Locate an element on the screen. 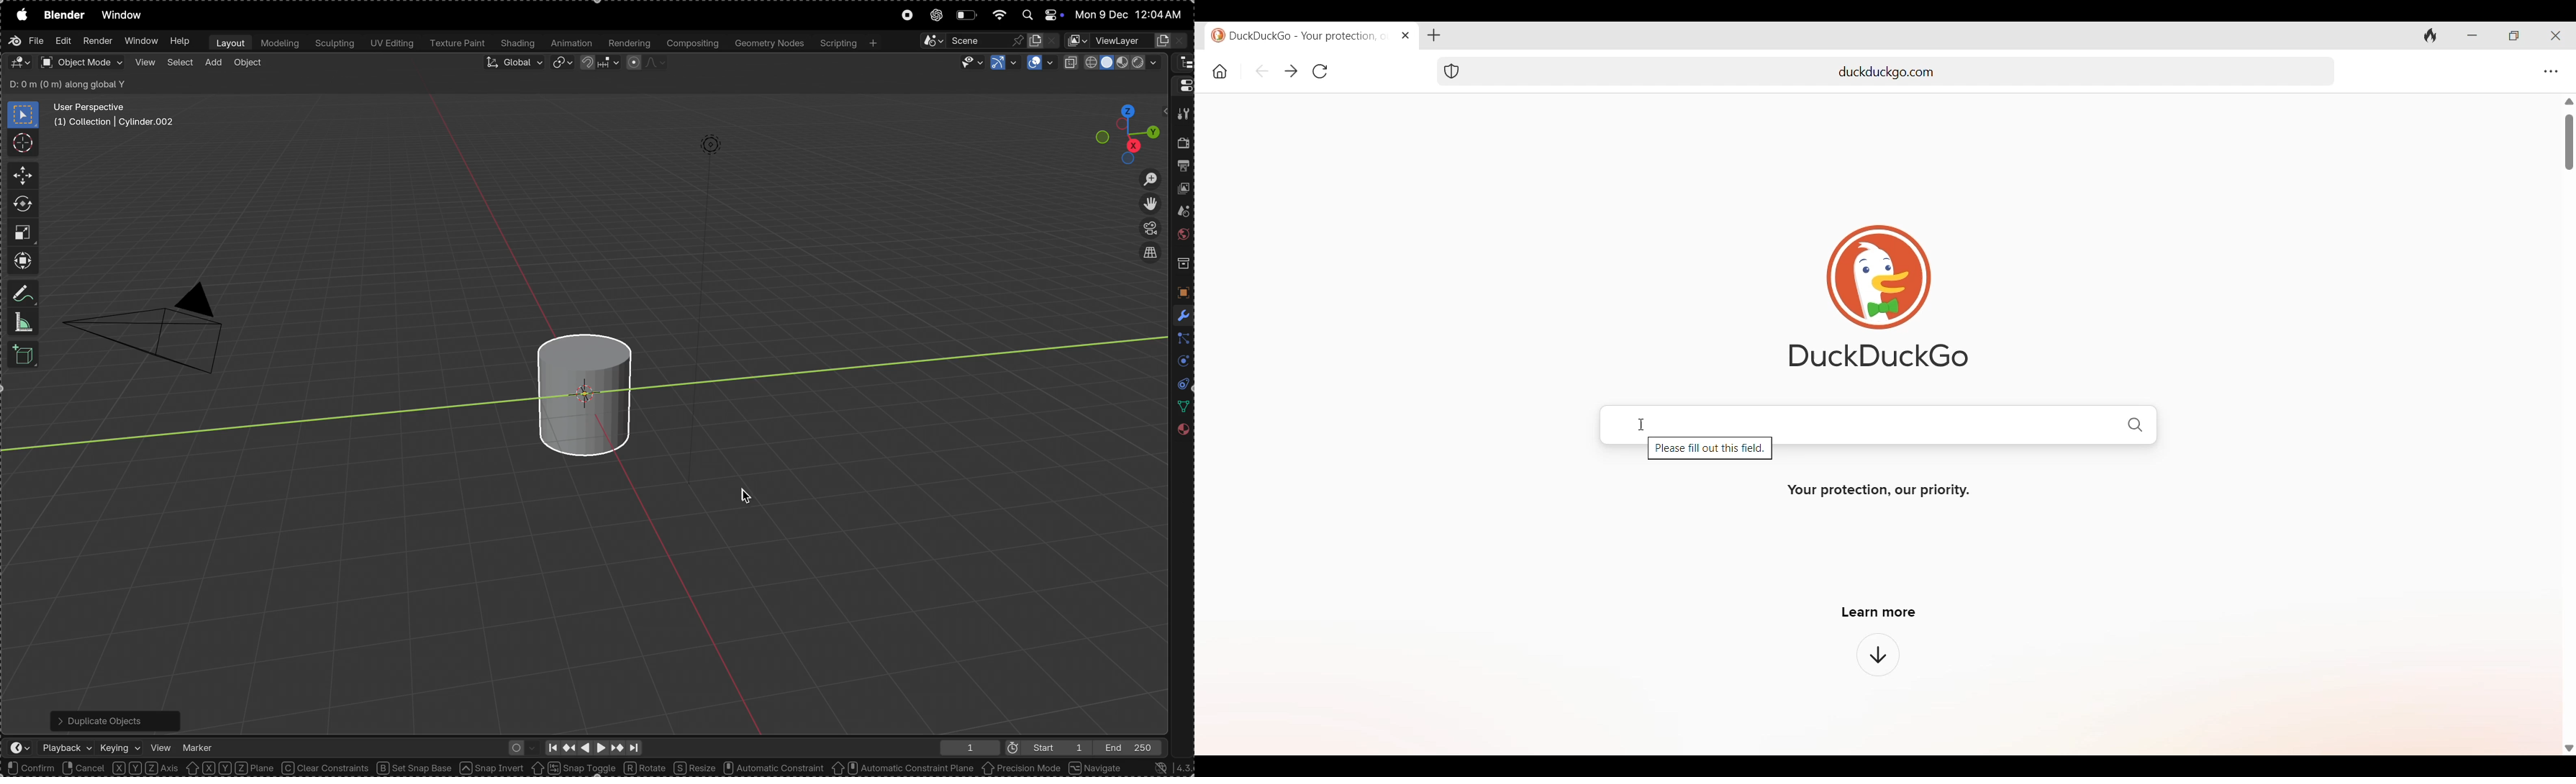  Vertical slide bar is located at coordinates (2569, 142).